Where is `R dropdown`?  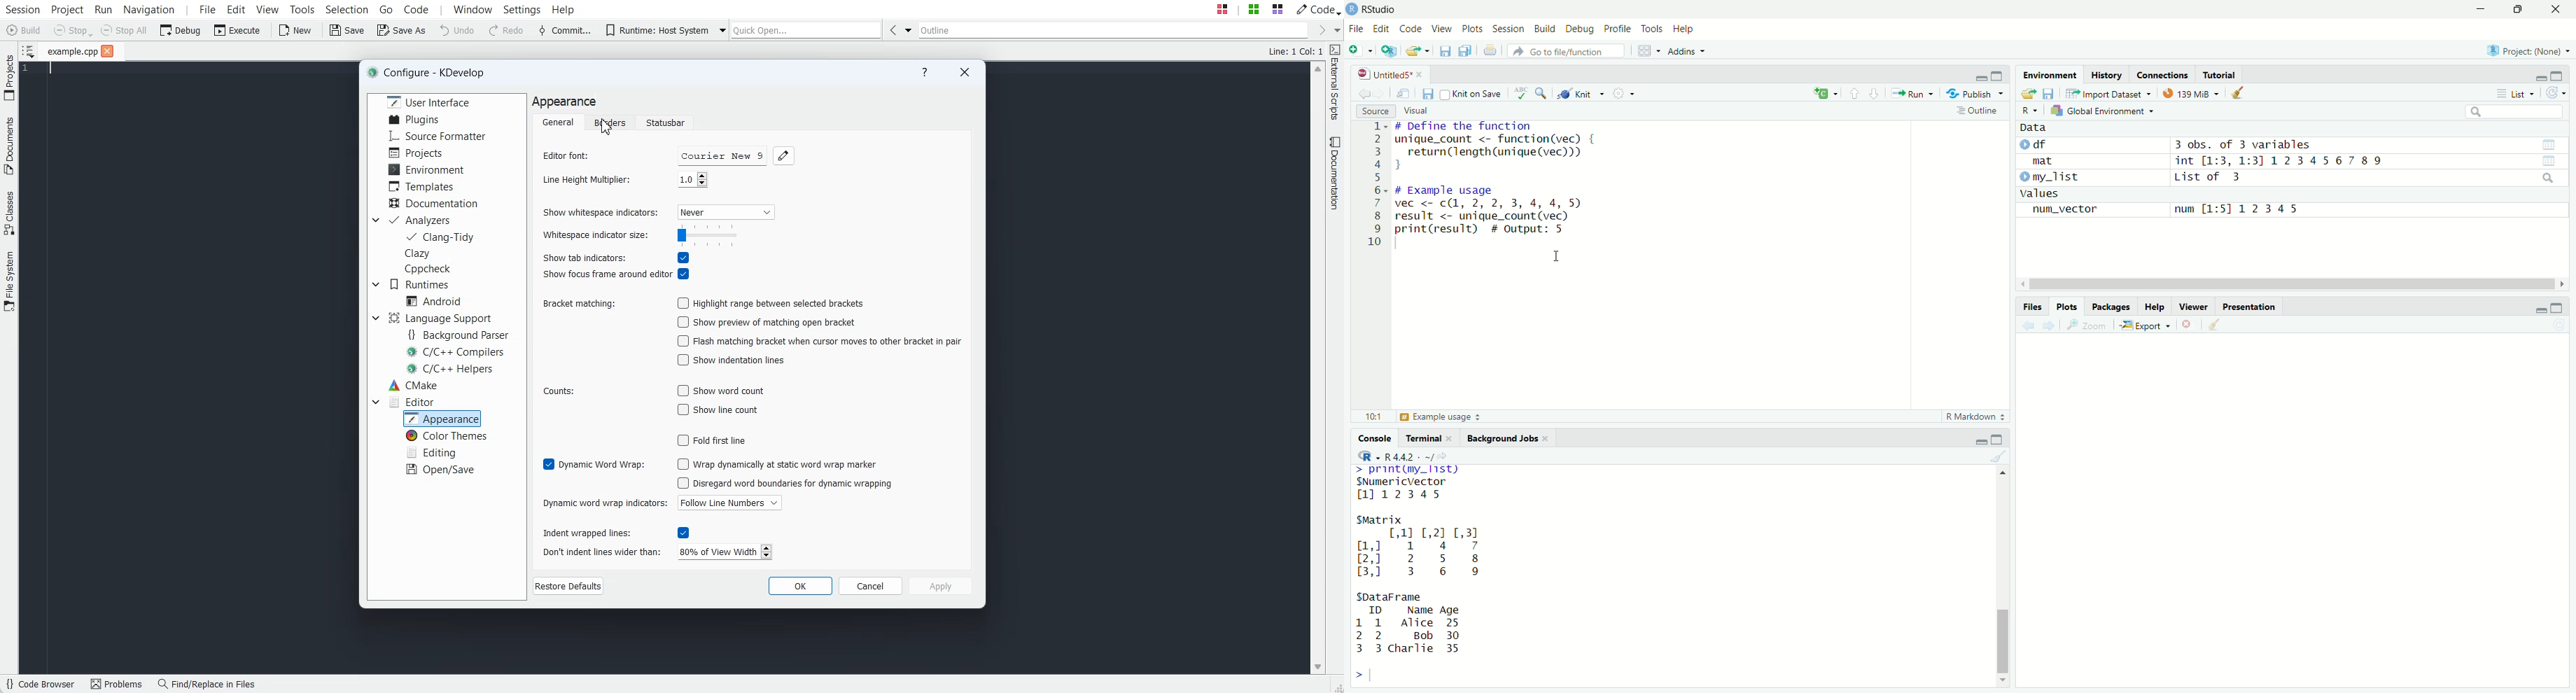
R dropdown is located at coordinates (1369, 456).